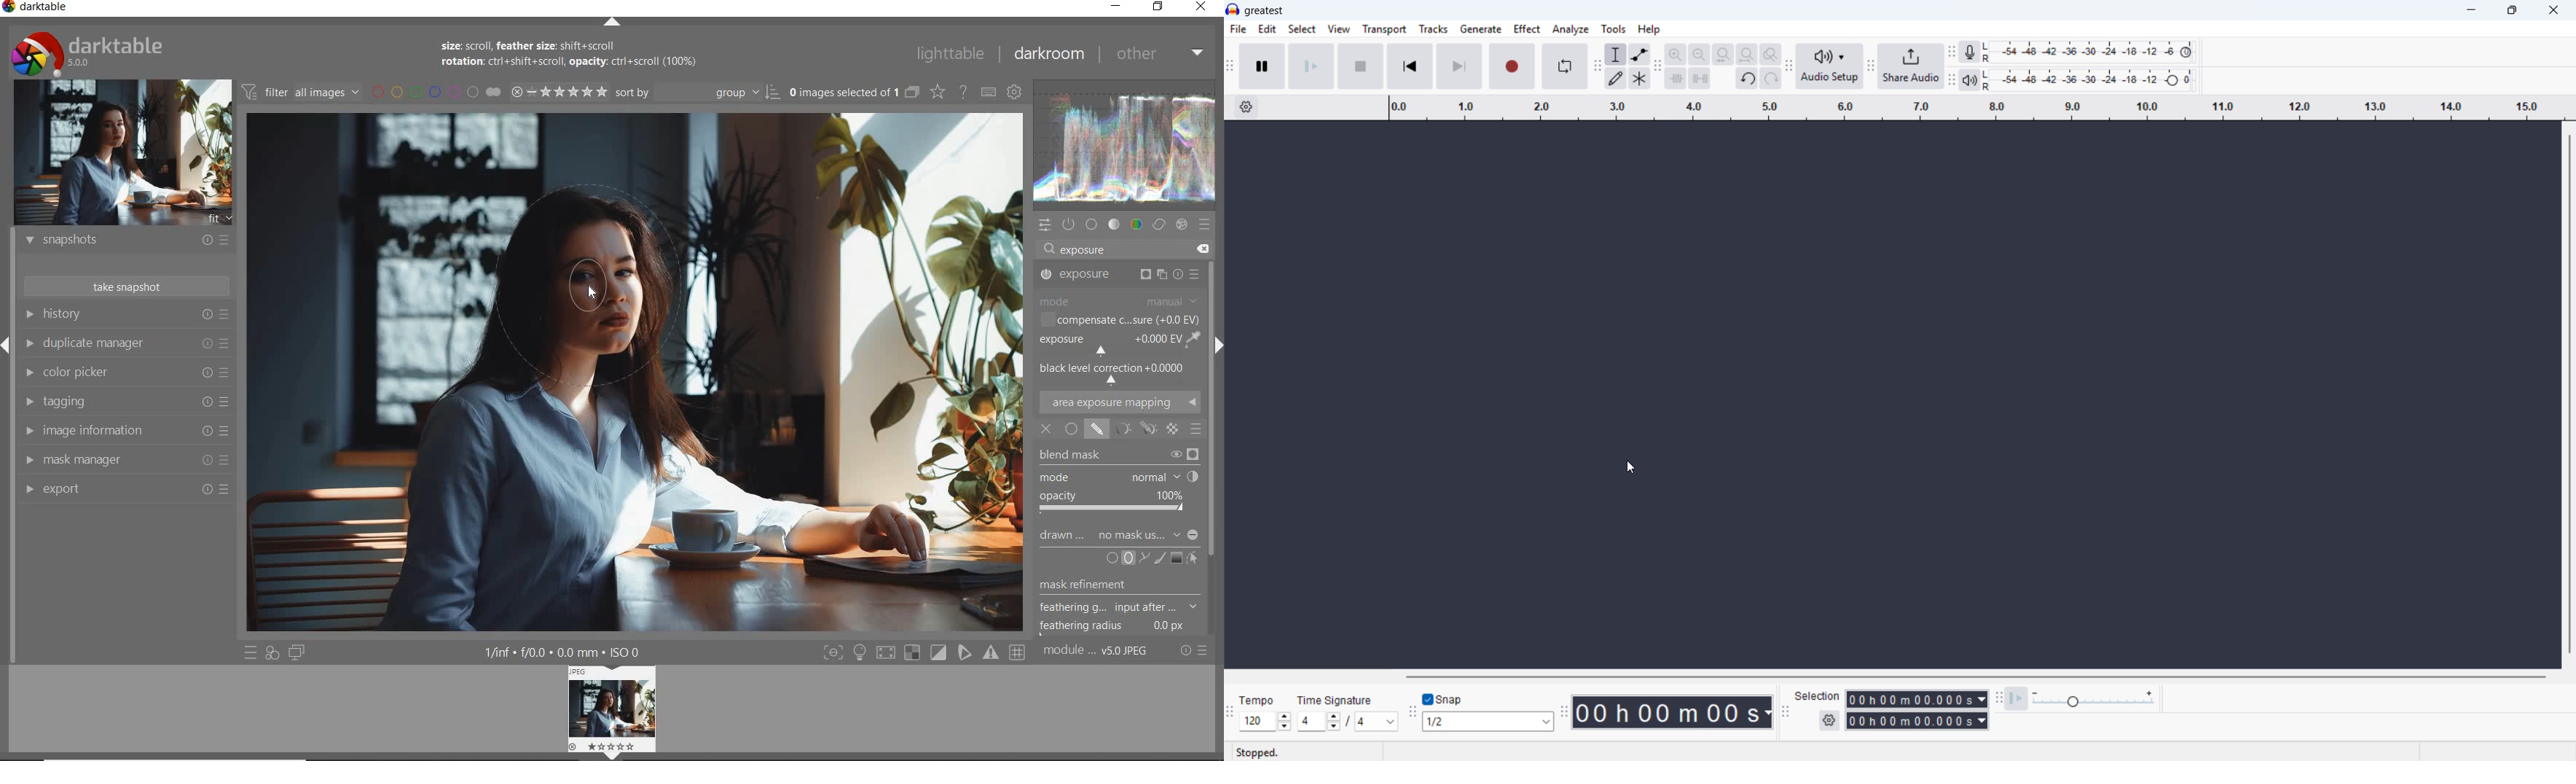  I want to click on Go to start, so click(1411, 66).